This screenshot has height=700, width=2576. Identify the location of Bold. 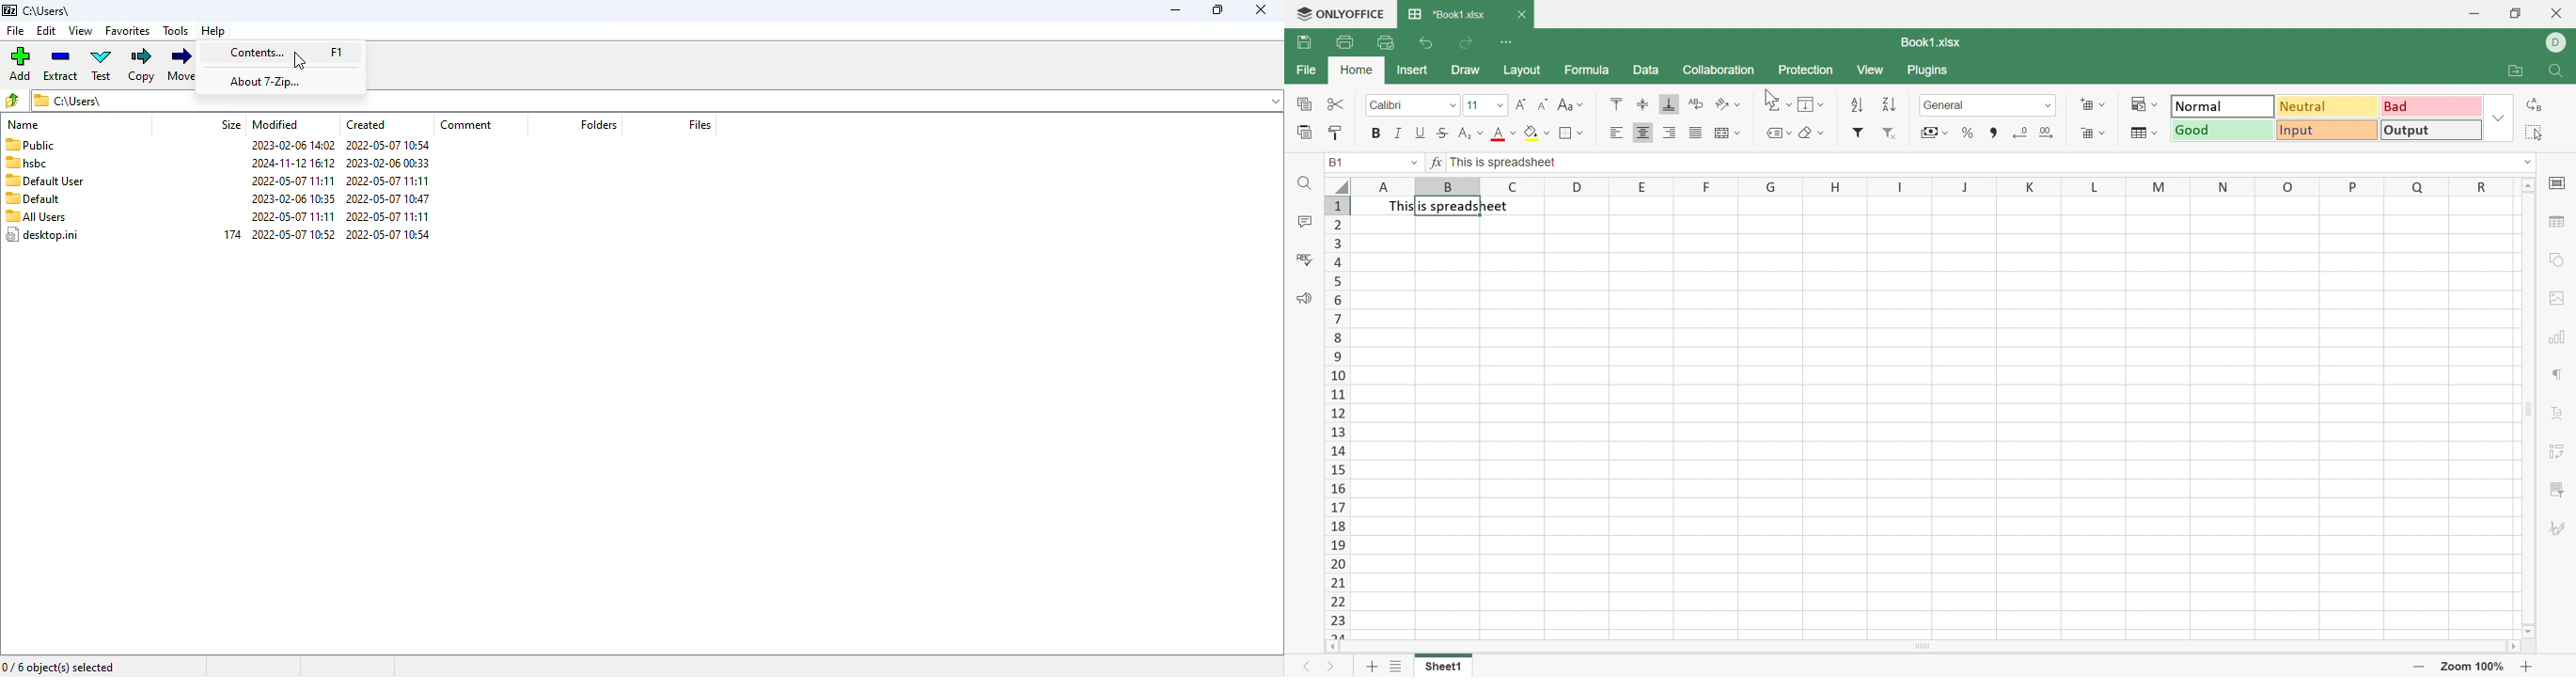
(1376, 133).